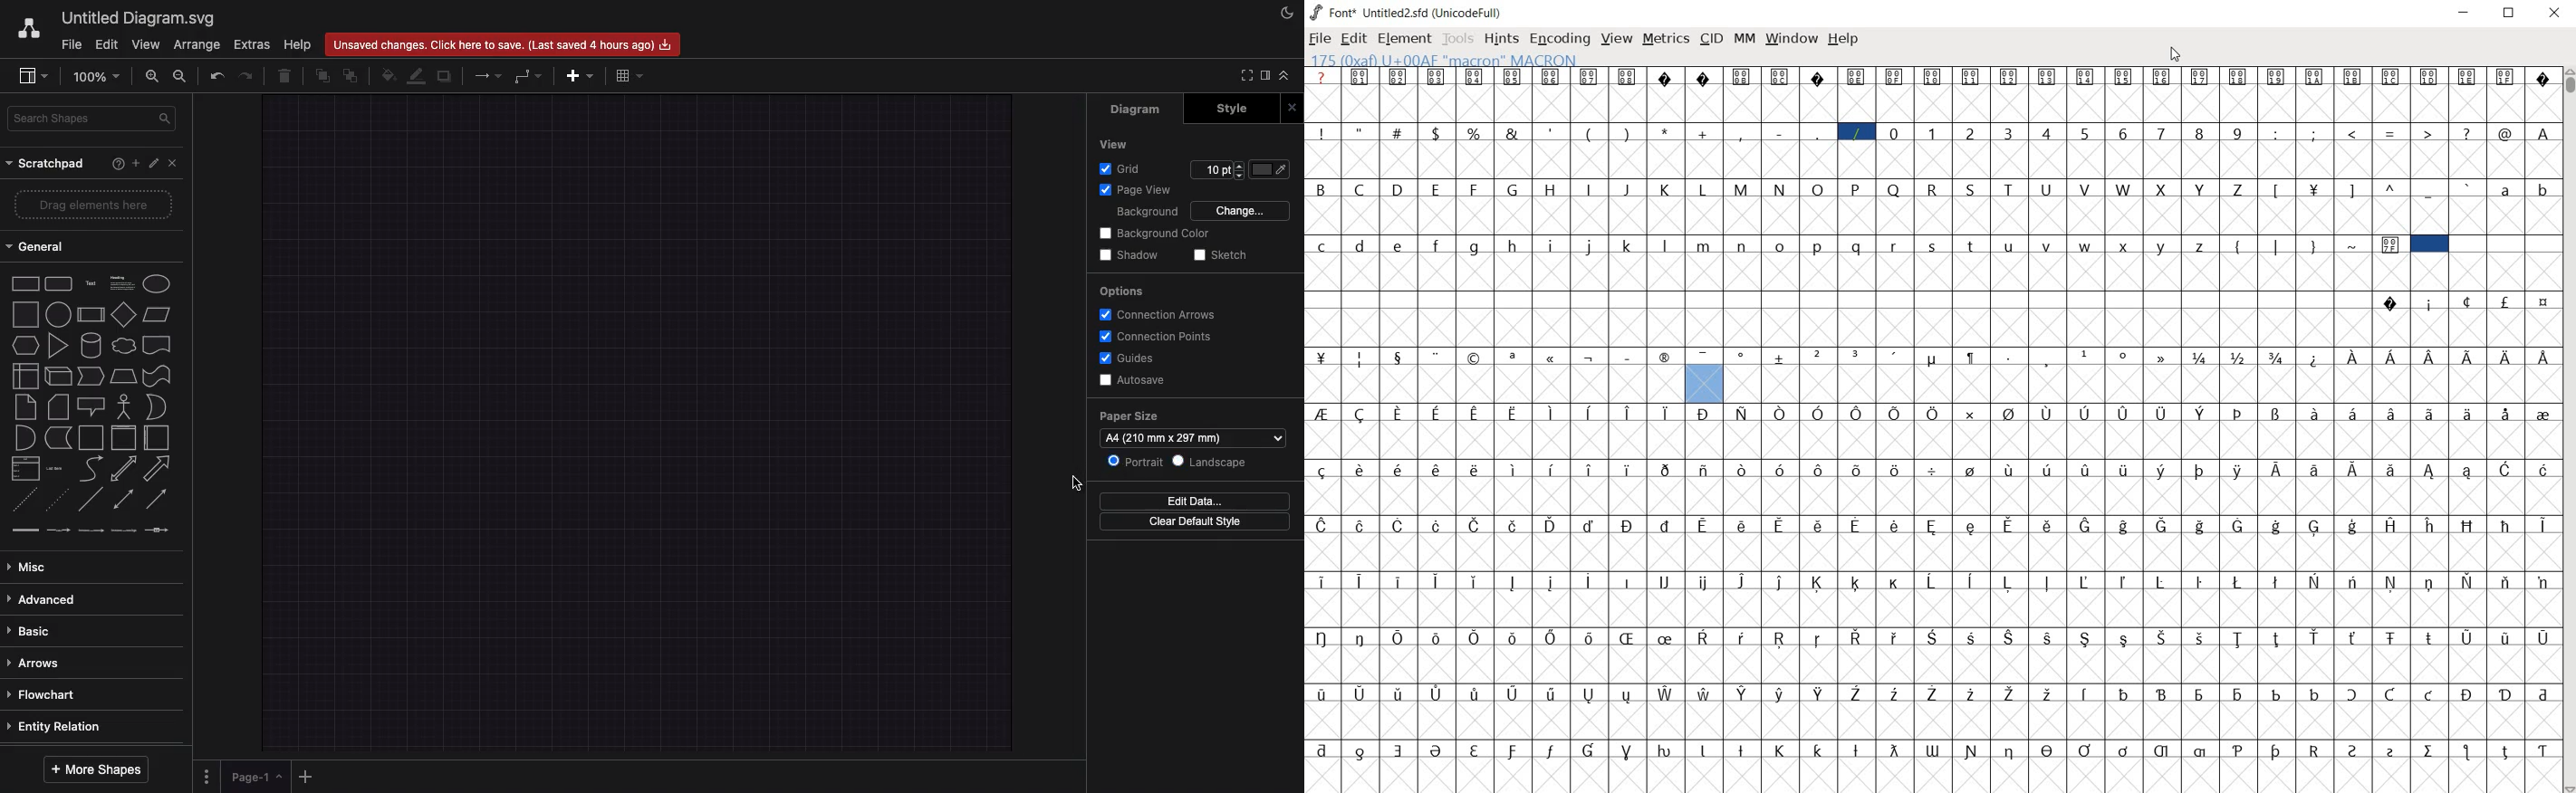 This screenshot has width=2576, height=812. Describe the element at coordinates (2541, 527) in the screenshot. I see `Symbol` at that location.